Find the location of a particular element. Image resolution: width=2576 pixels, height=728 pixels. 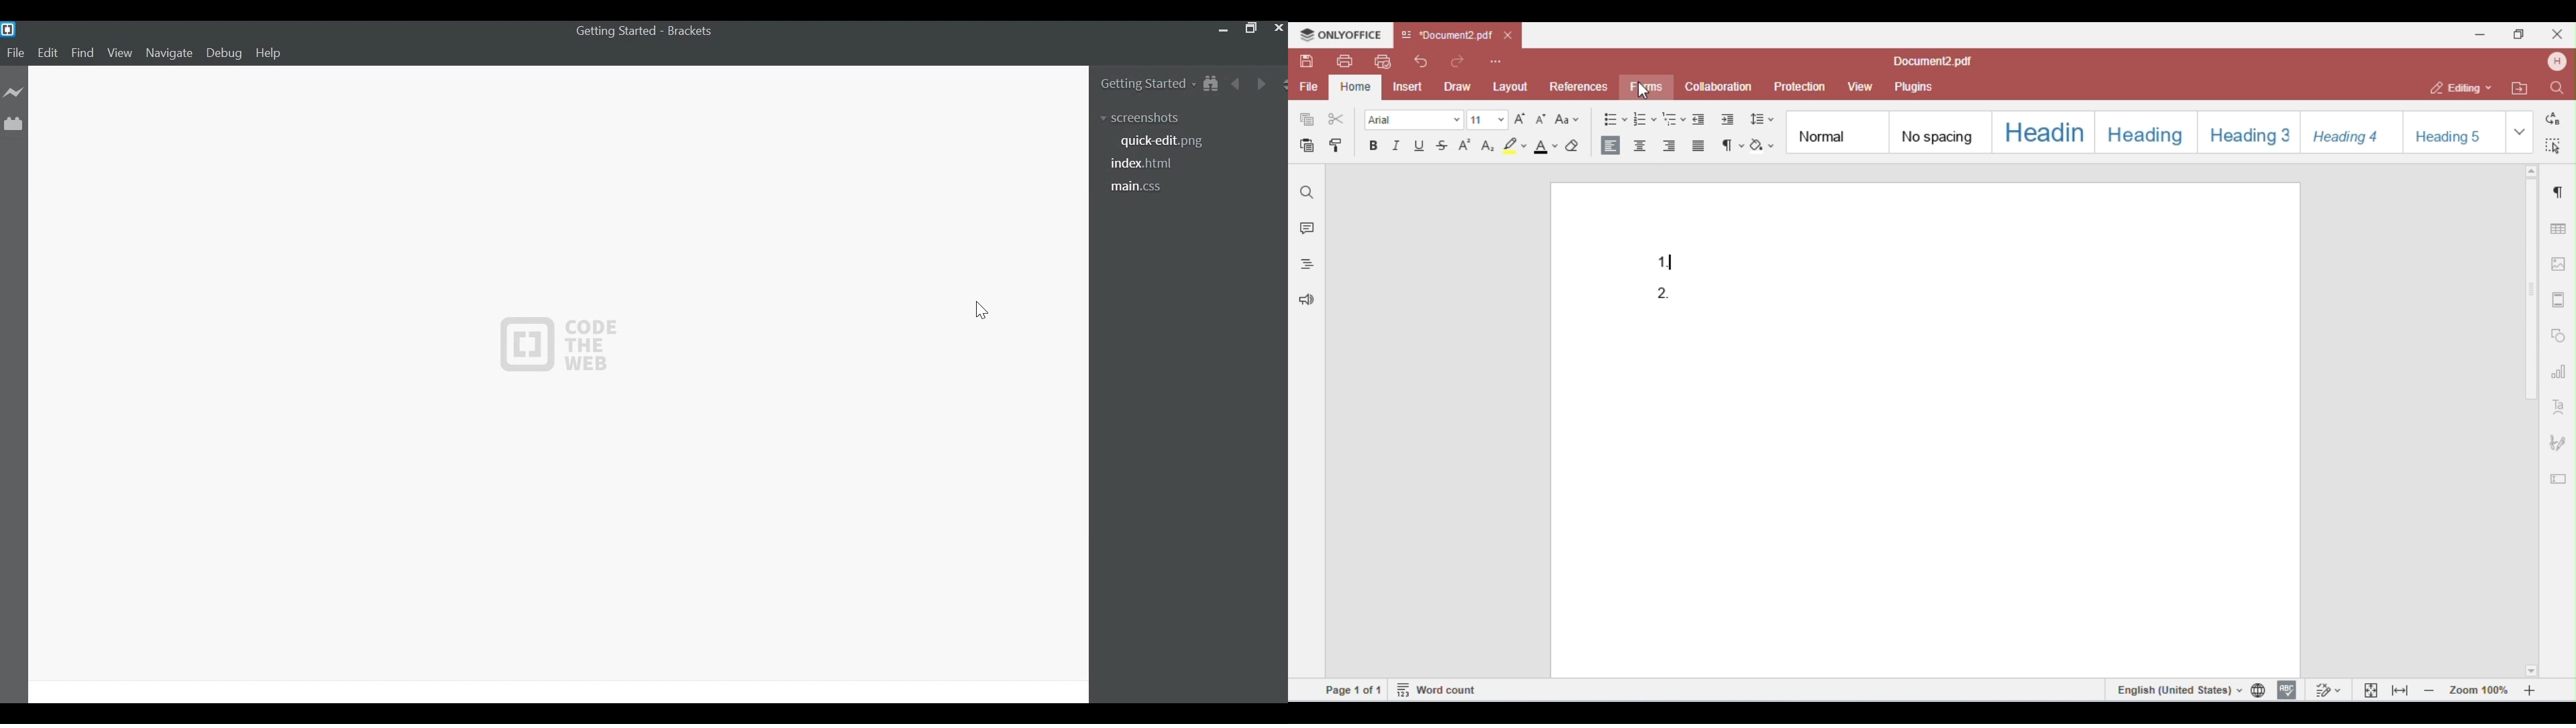

Logo is located at coordinates (557, 345).